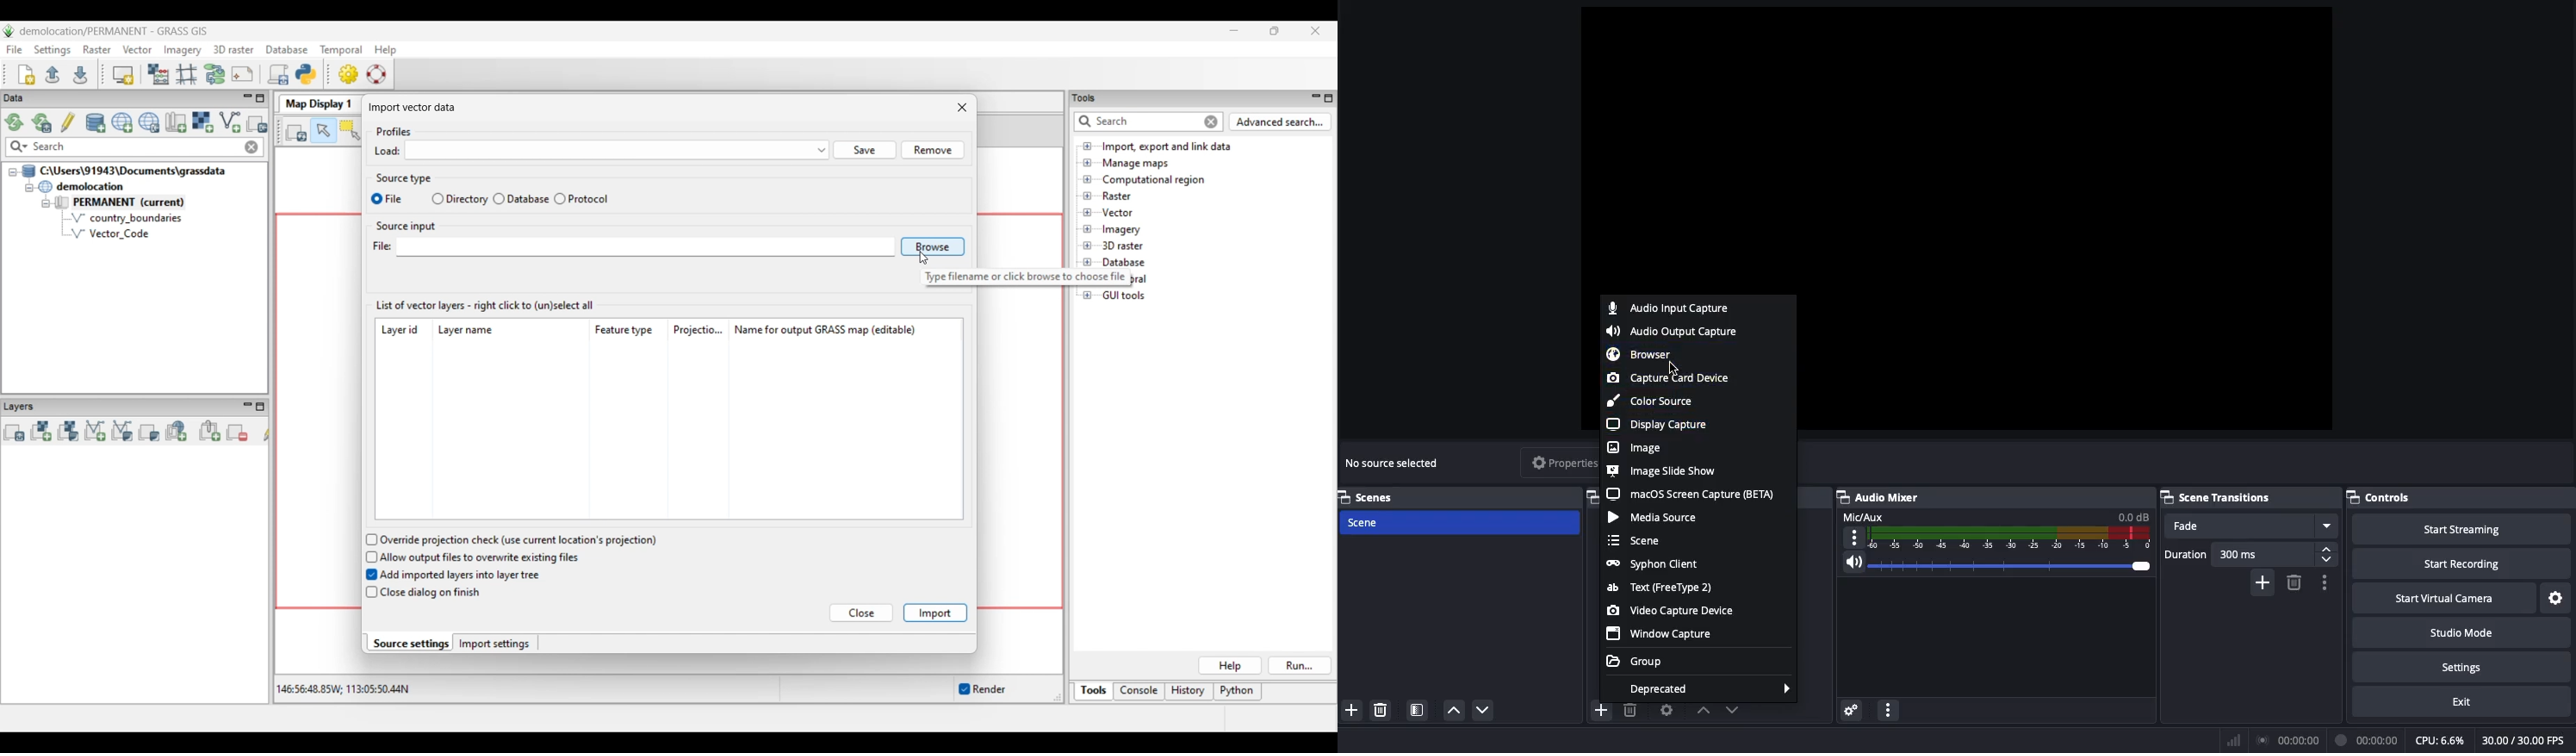 The image size is (2576, 756). What do you see at coordinates (1853, 710) in the screenshot?
I see `Settings` at bounding box center [1853, 710].